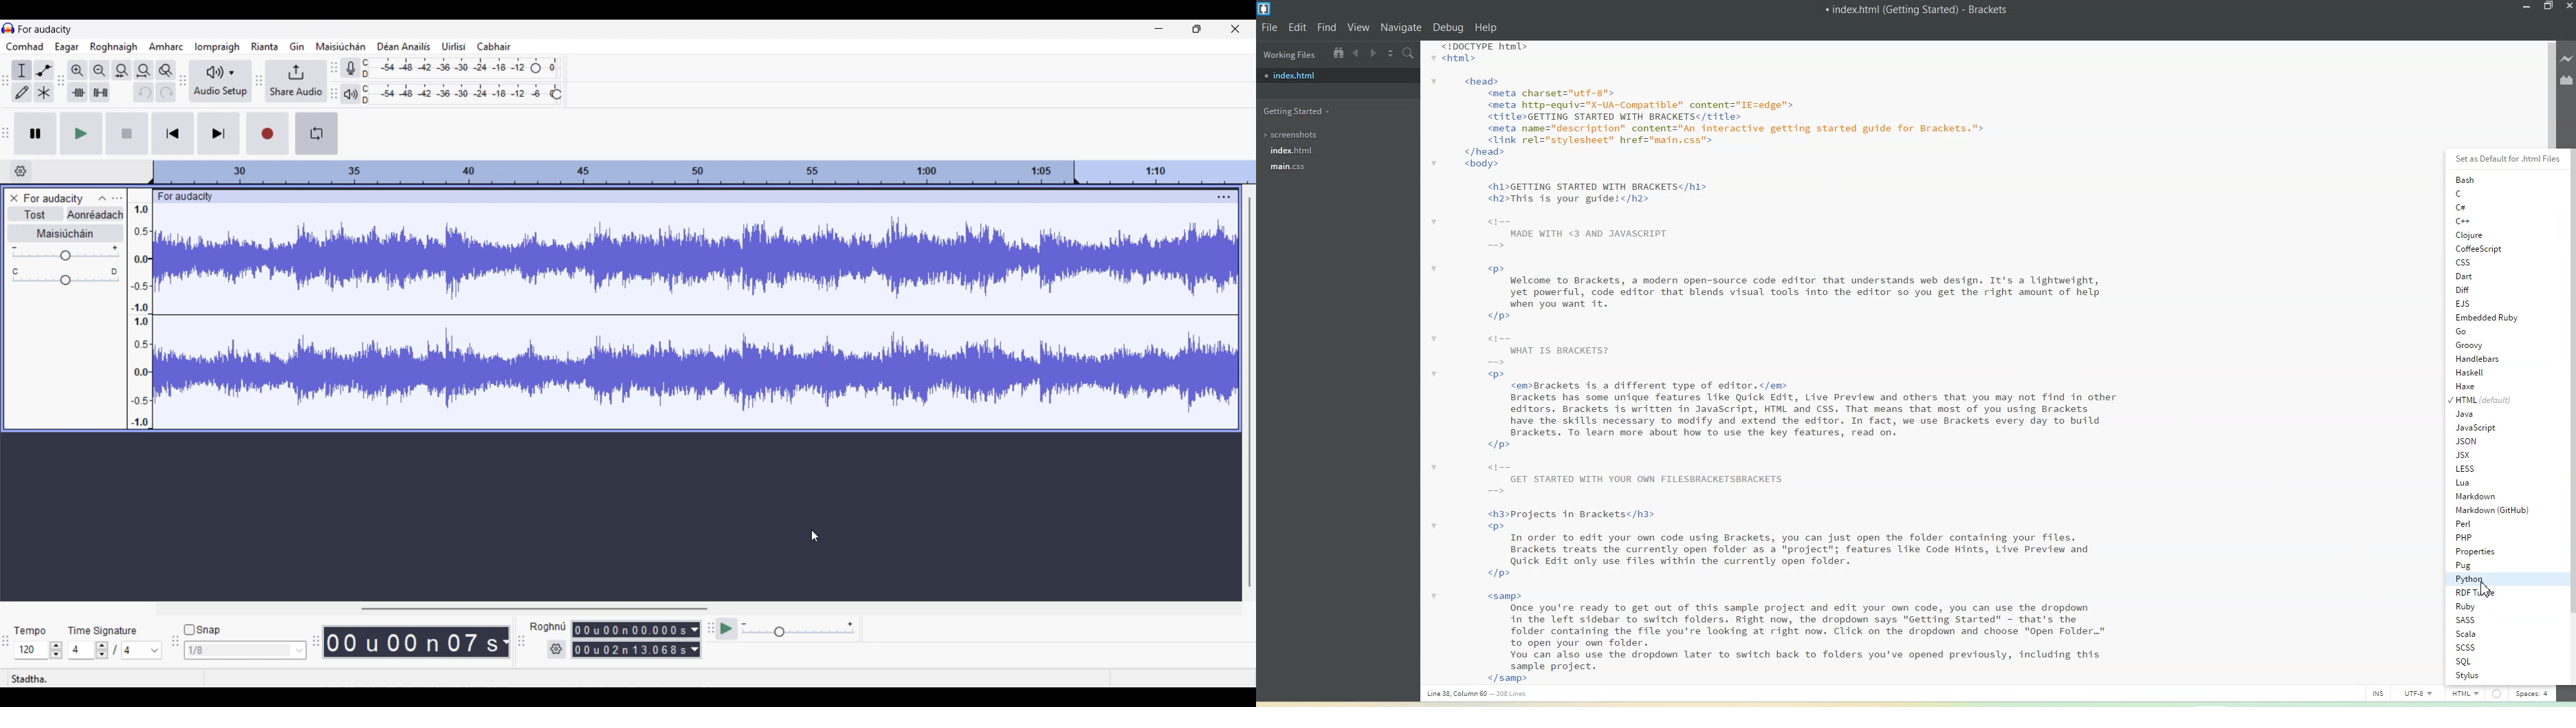  Describe the element at coordinates (1327, 28) in the screenshot. I see `Find` at that location.